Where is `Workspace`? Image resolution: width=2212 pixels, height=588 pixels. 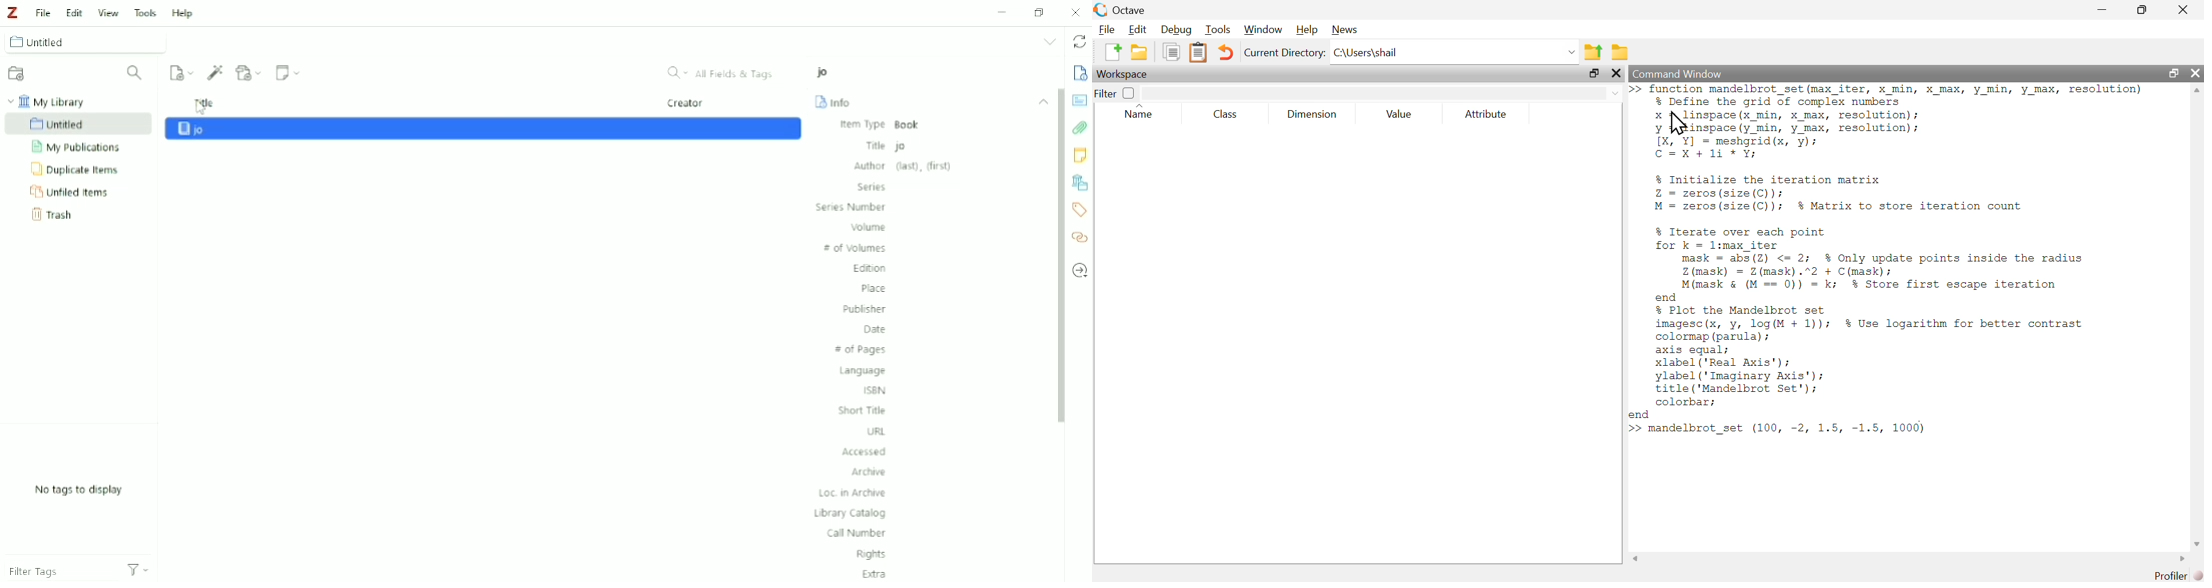 Workspace is located at coordinates (1126, 74).